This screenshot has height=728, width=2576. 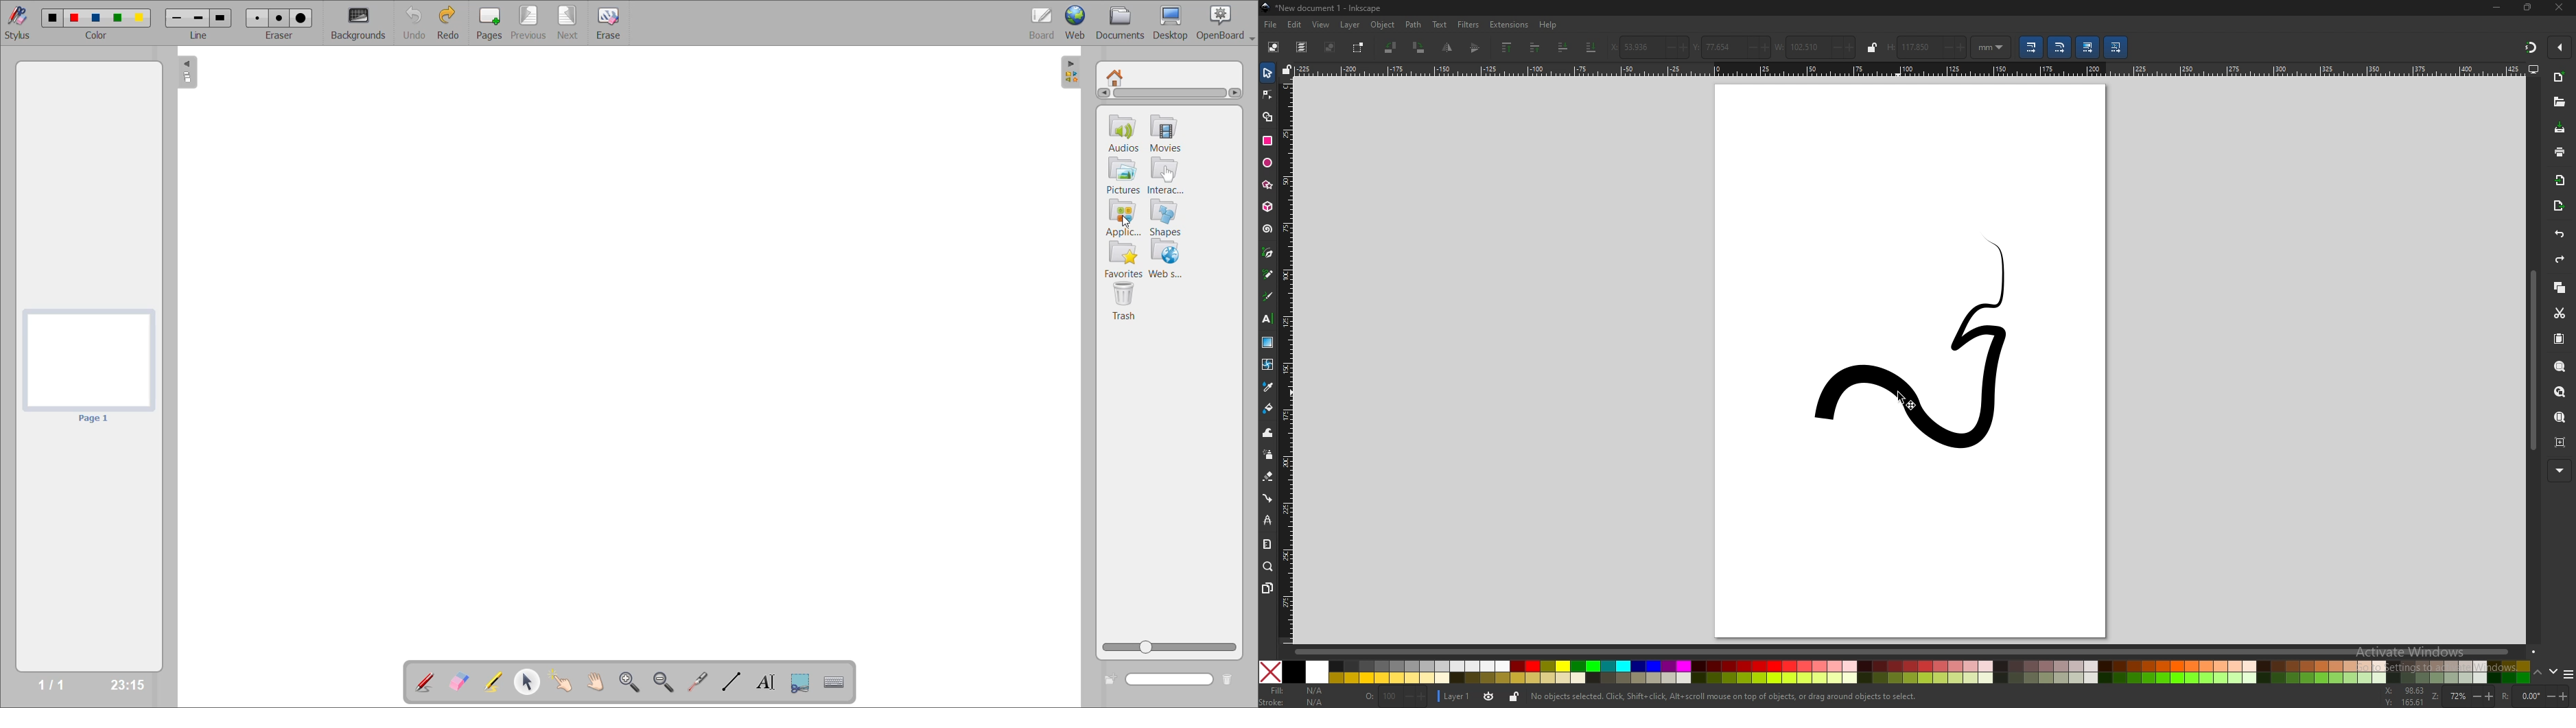 I want to click on minimize, so click(x=2496, y=7).